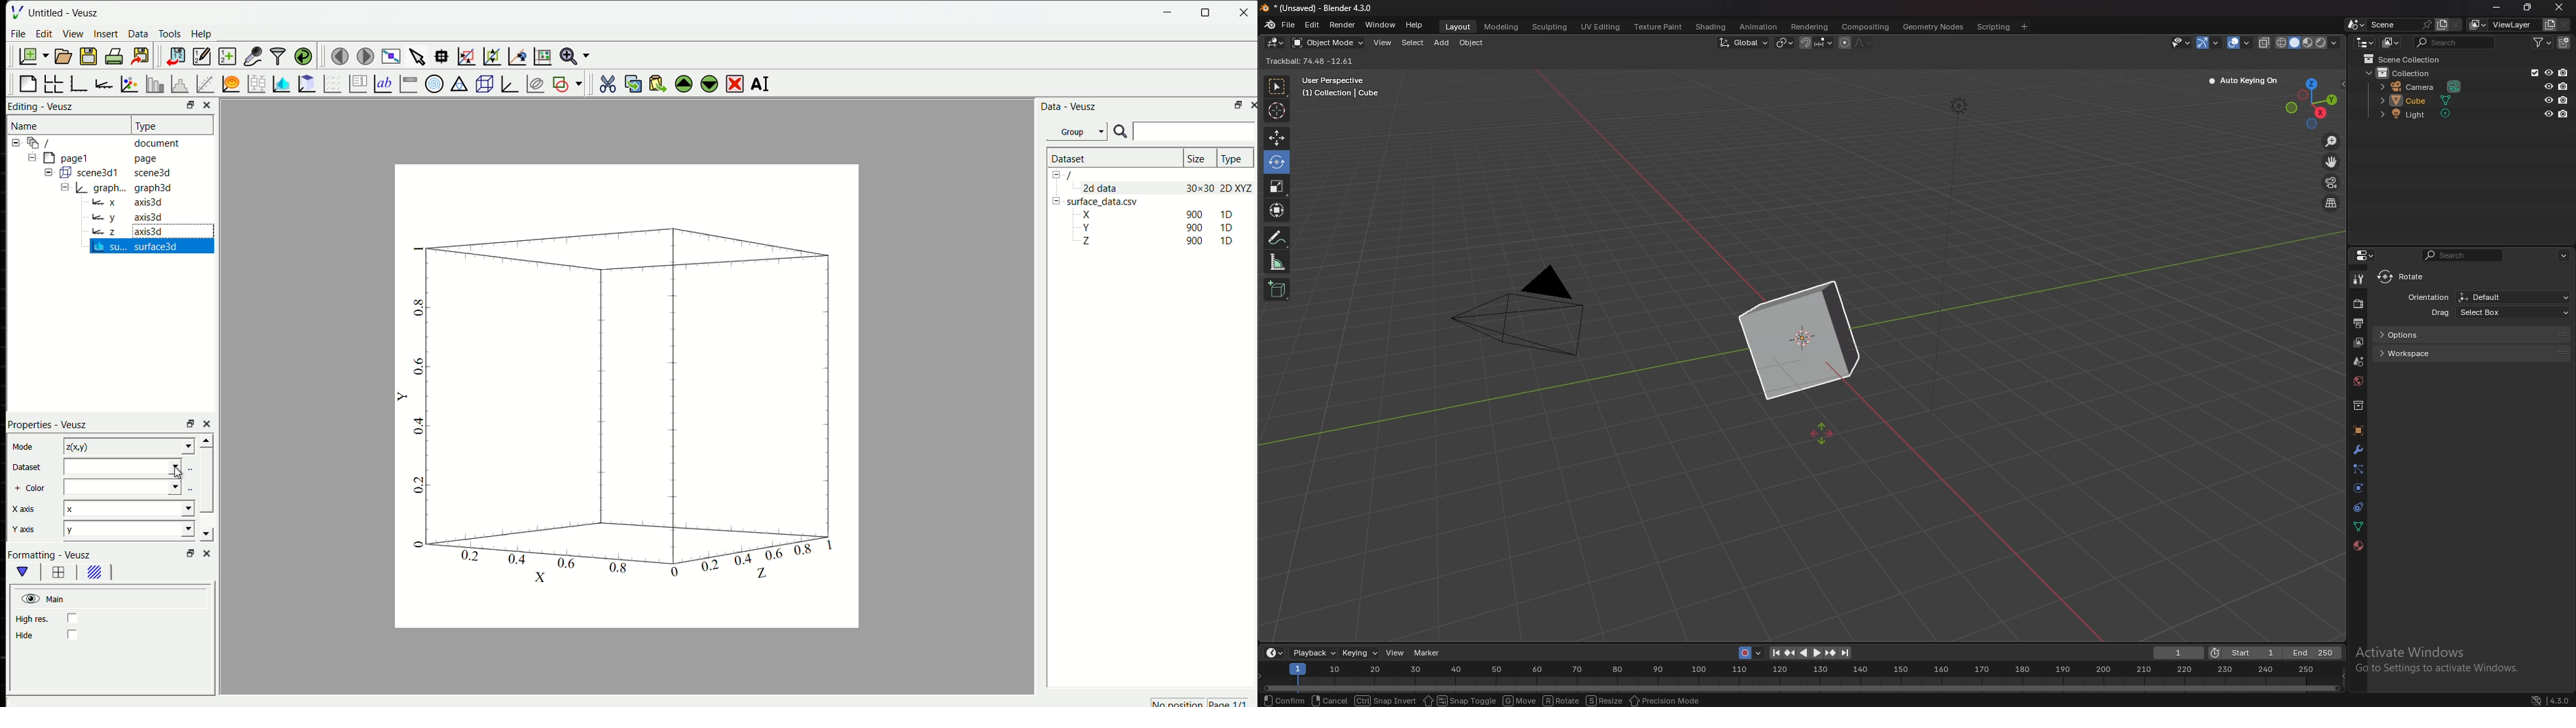  What do you see at coordinates (121, 508) in the screenshot?
I see `x` at bounding box center [121, 508].